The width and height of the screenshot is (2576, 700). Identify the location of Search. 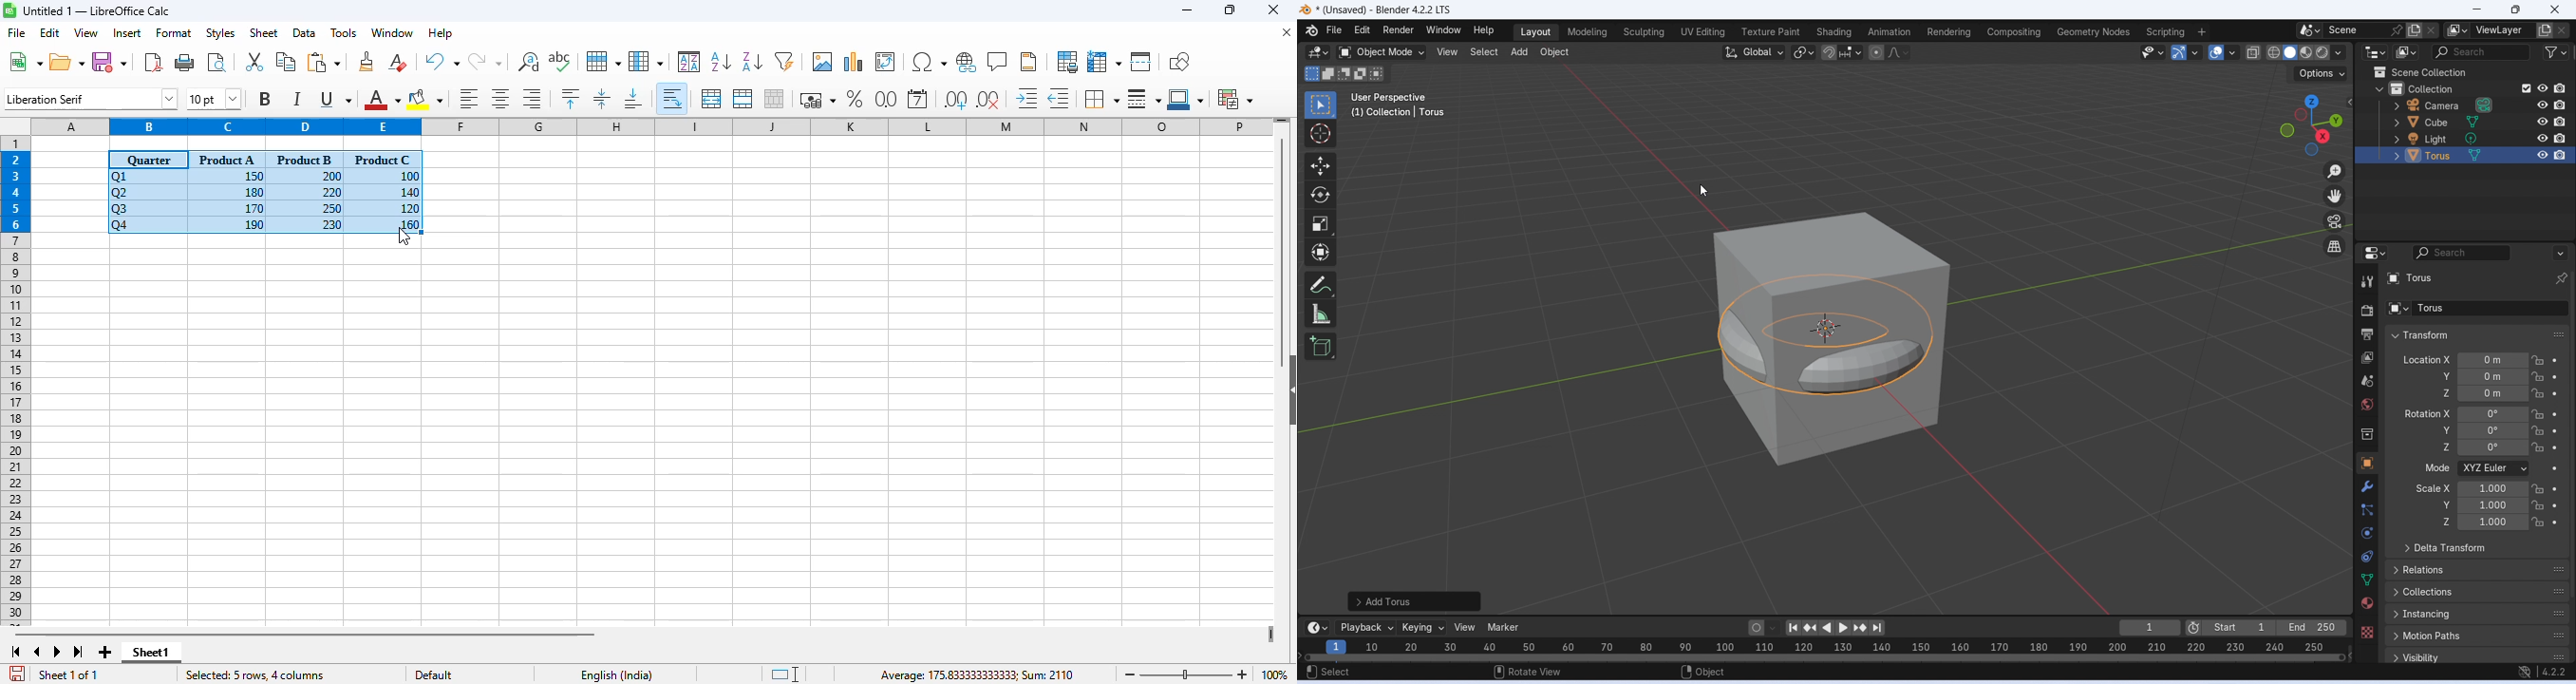
(2478, 52).